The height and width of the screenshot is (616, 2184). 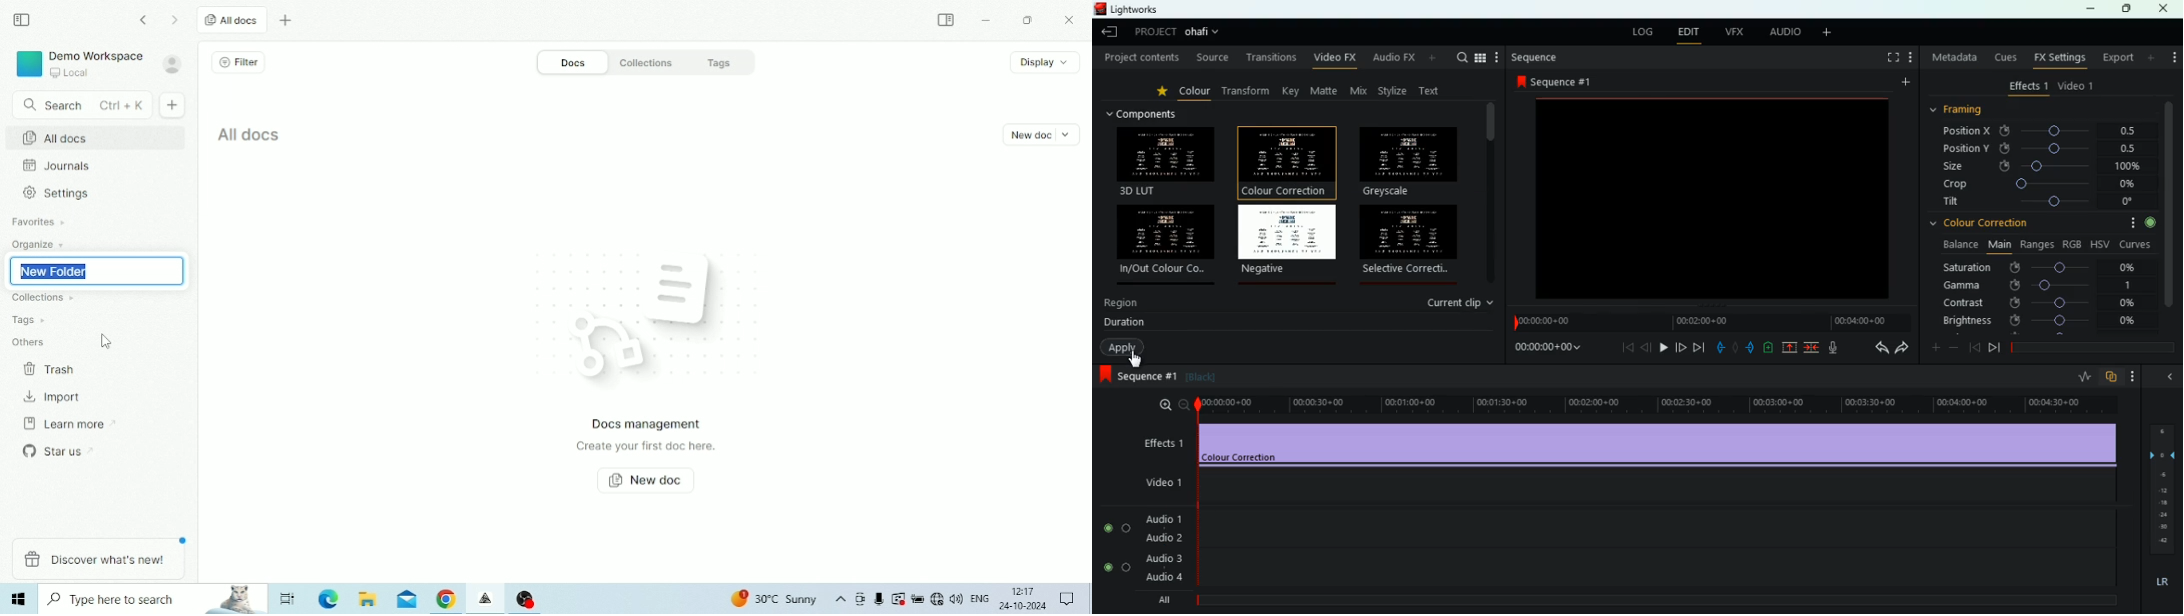 I want to click on Type here to search, so click(x=154, y=599).